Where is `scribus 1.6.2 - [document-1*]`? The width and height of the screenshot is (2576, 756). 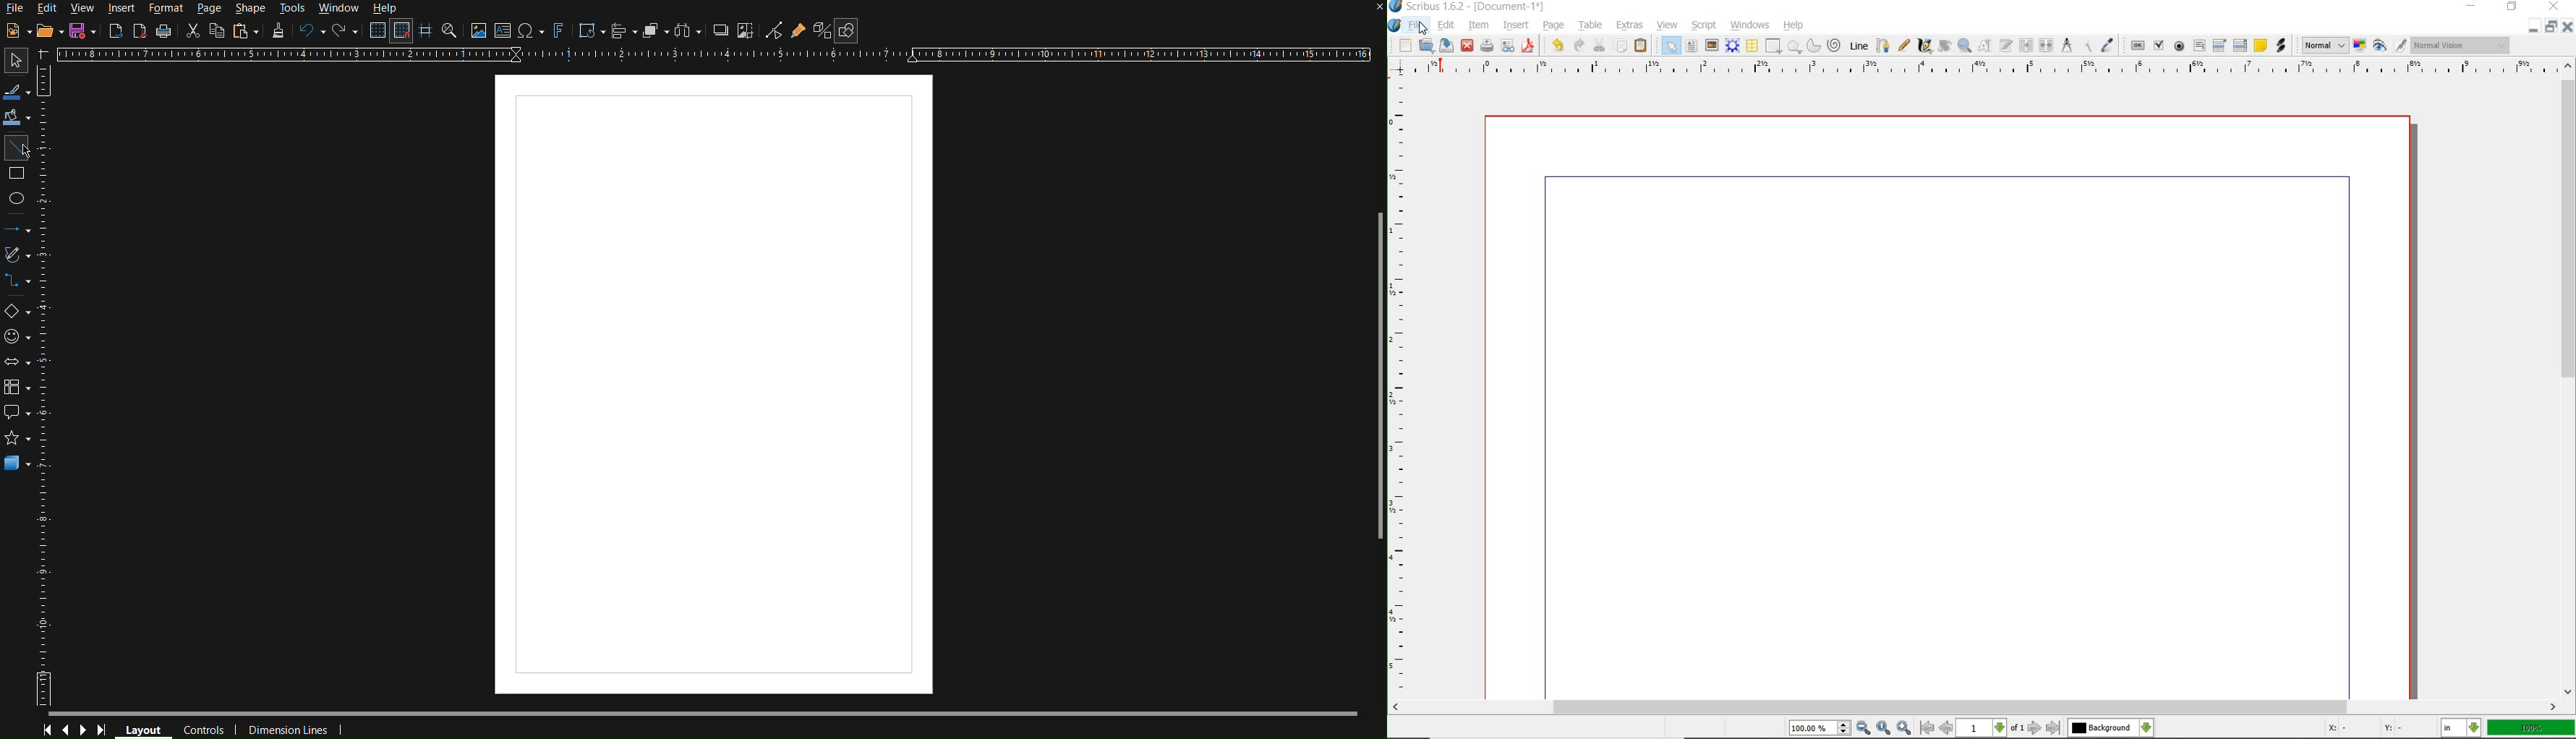 scribus 1.6.2 - [document-1*] is located at coordinates (1469, 7).